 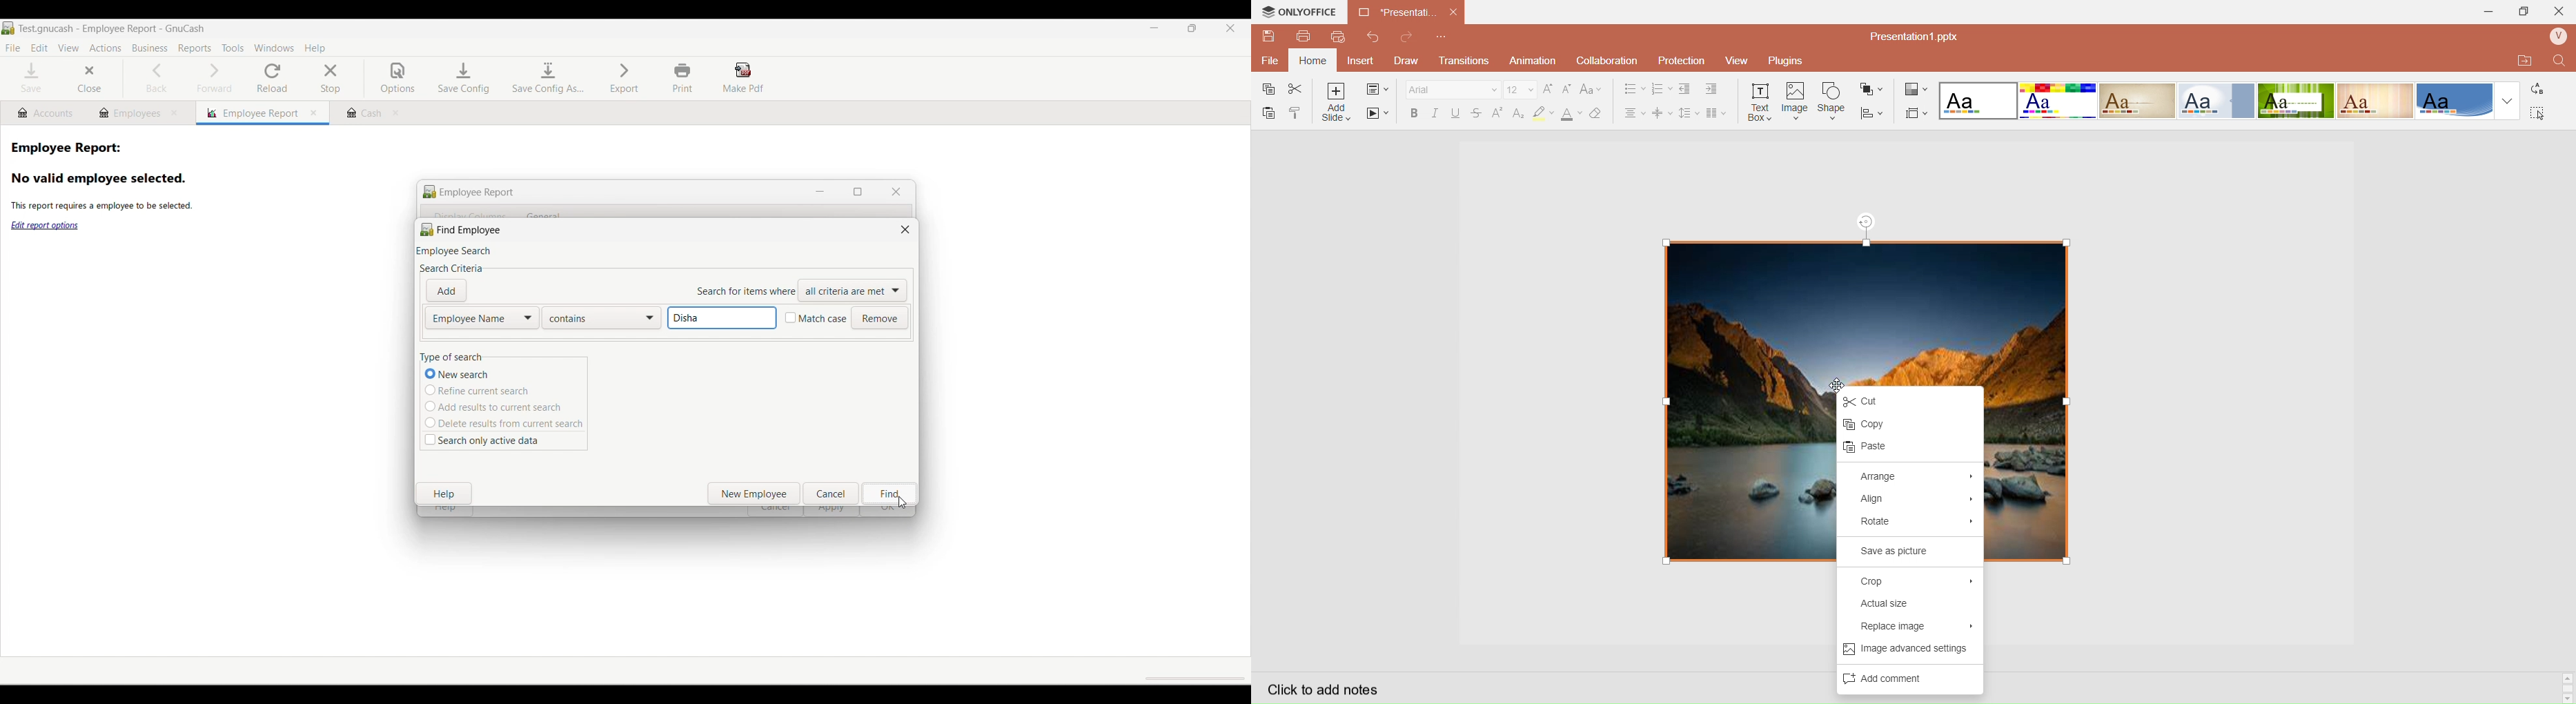 What do you see at coordinates (1534, 61) in the screenshot?
I see `Animation` at bounding box center [1534, 61].